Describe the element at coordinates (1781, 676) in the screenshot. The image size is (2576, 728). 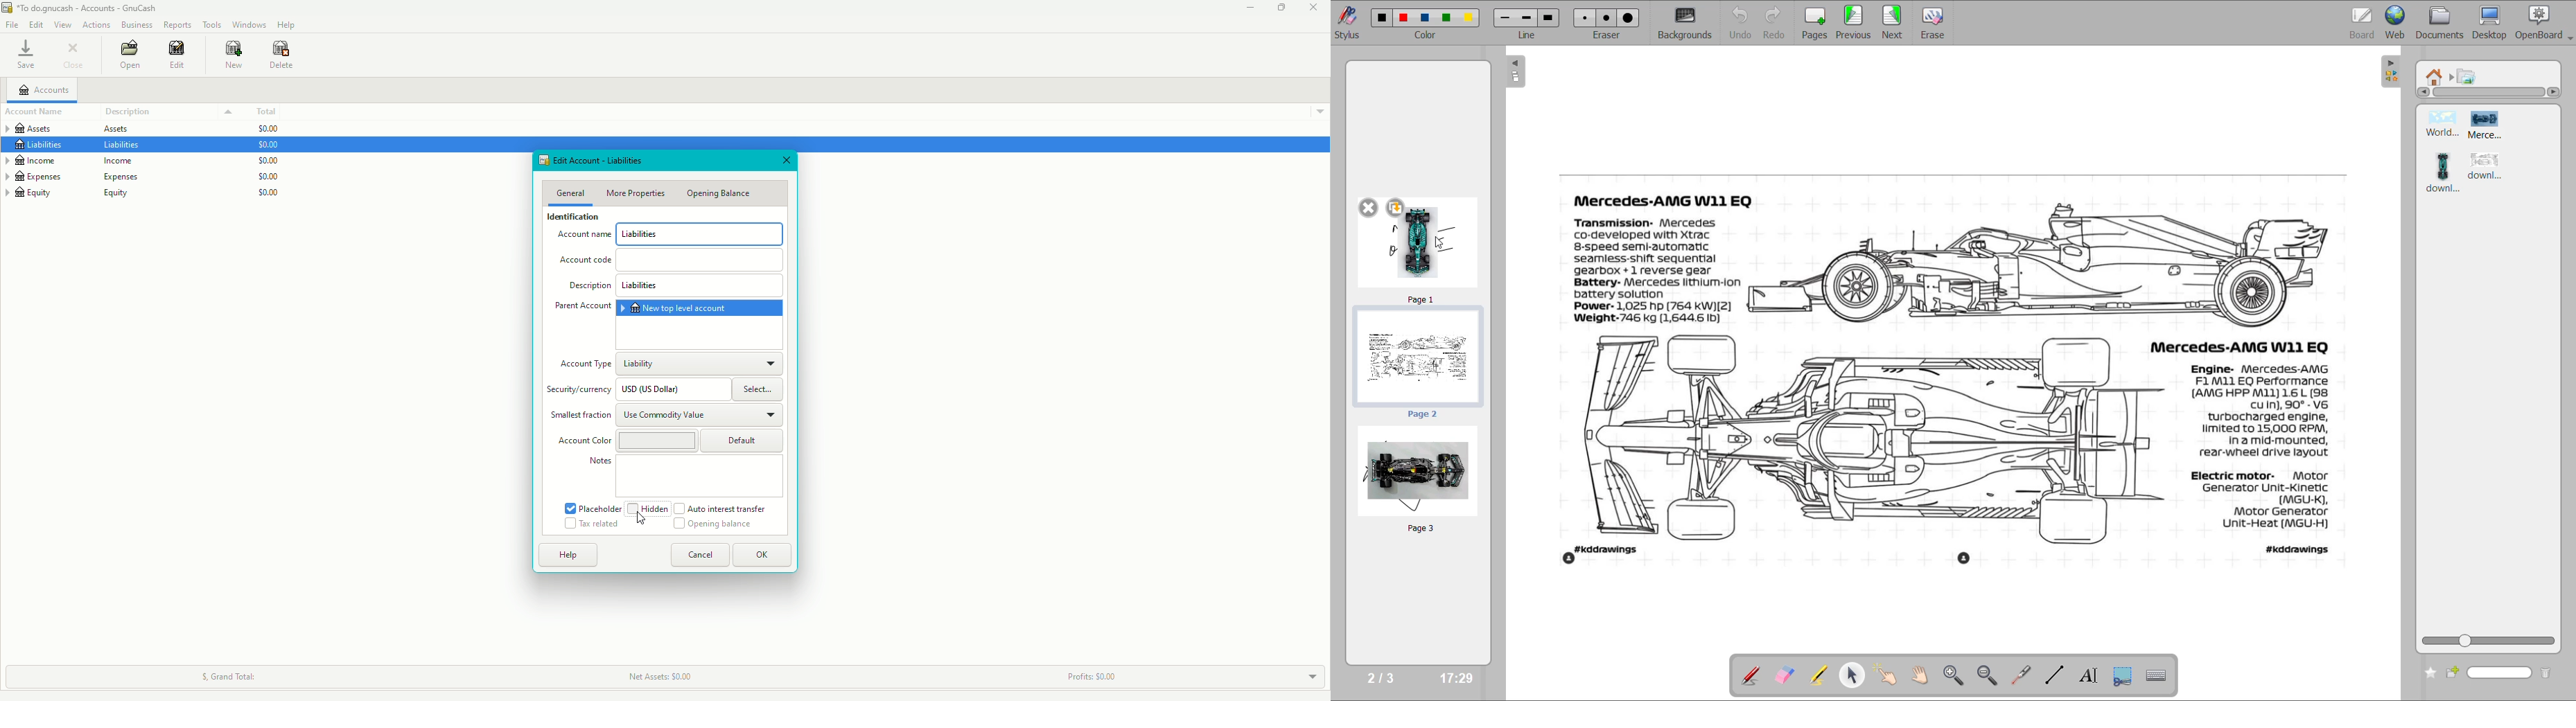
I see `erase annotation` at that location.